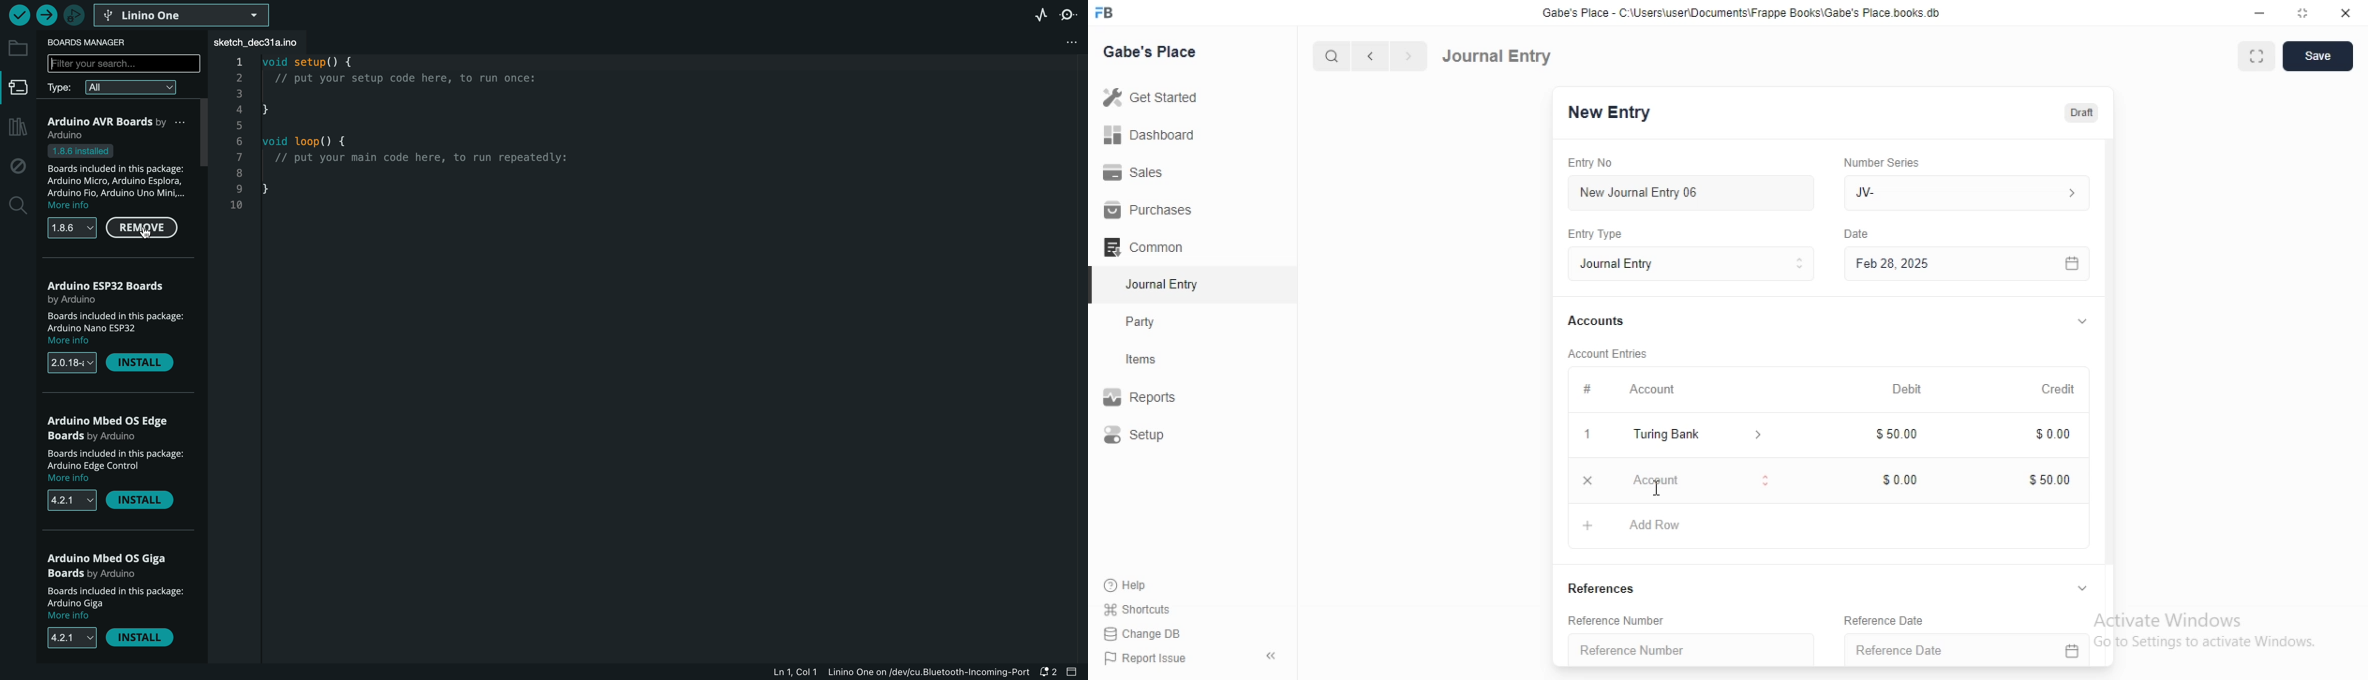 The height and width of the screenshot is (700, 2380). Describe the element at coordinates (1608, 586) in the screenshot. I see `References` at that location.